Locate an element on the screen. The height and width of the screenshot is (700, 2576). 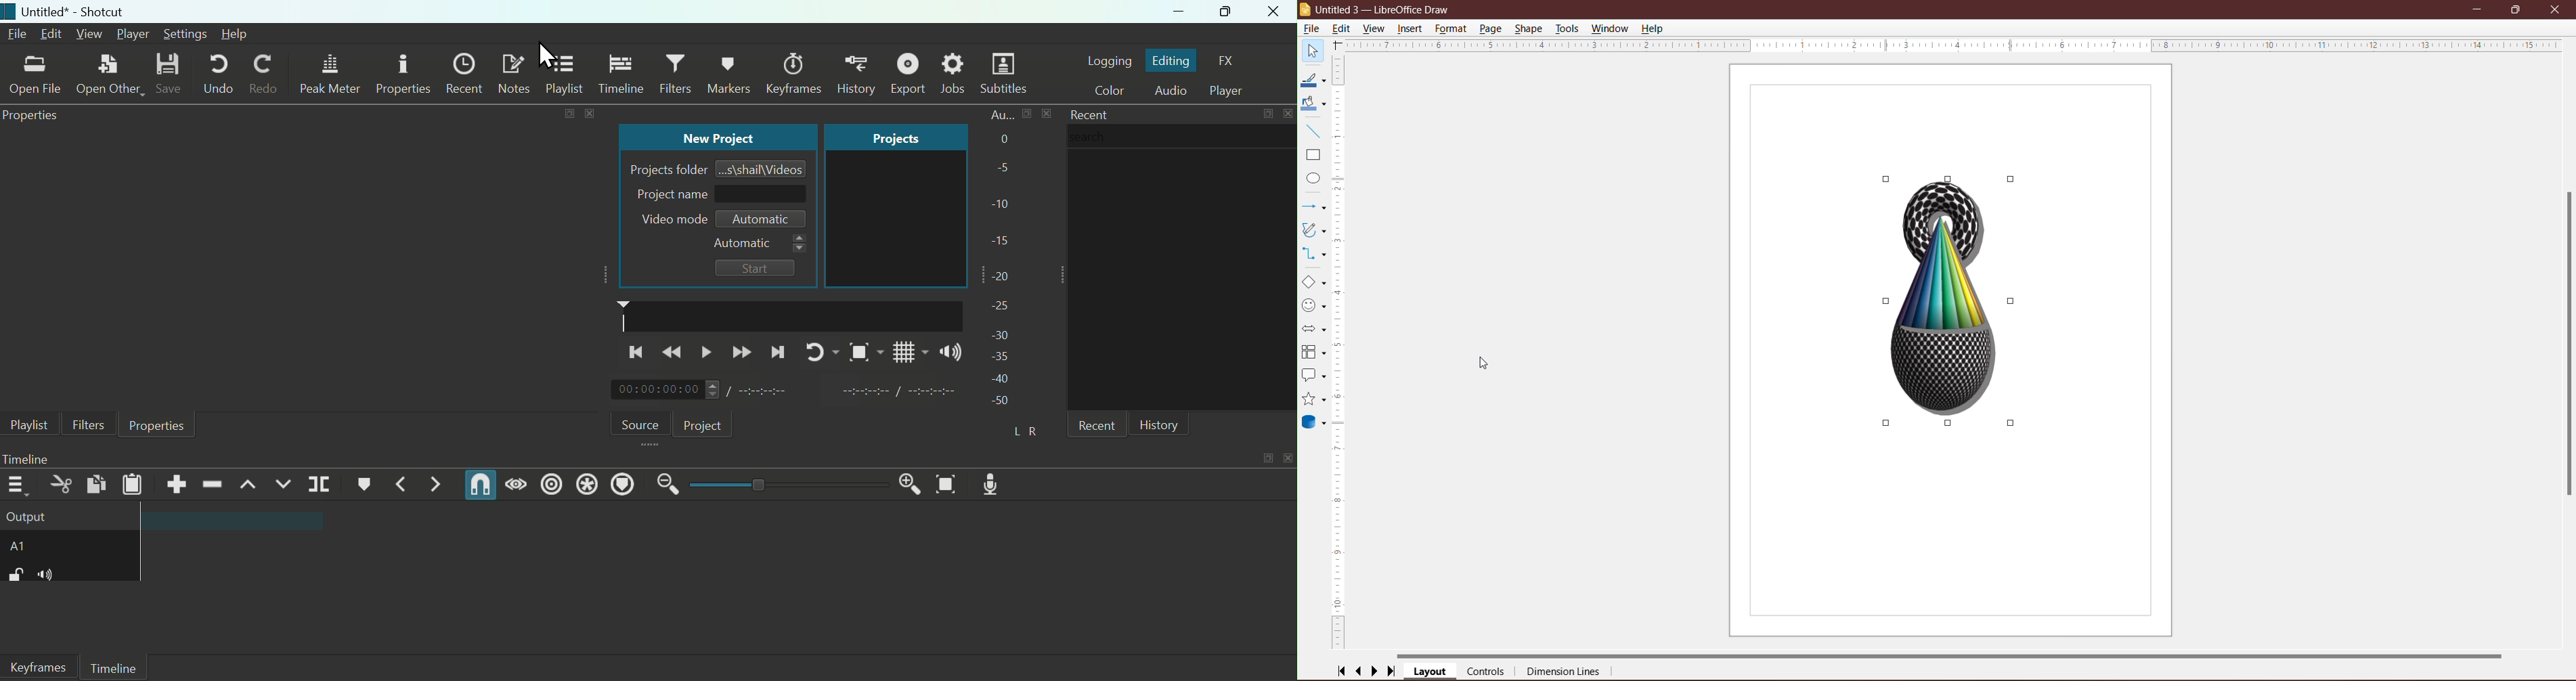
Horizontal Ruler is located at coordinates (1952, 46).